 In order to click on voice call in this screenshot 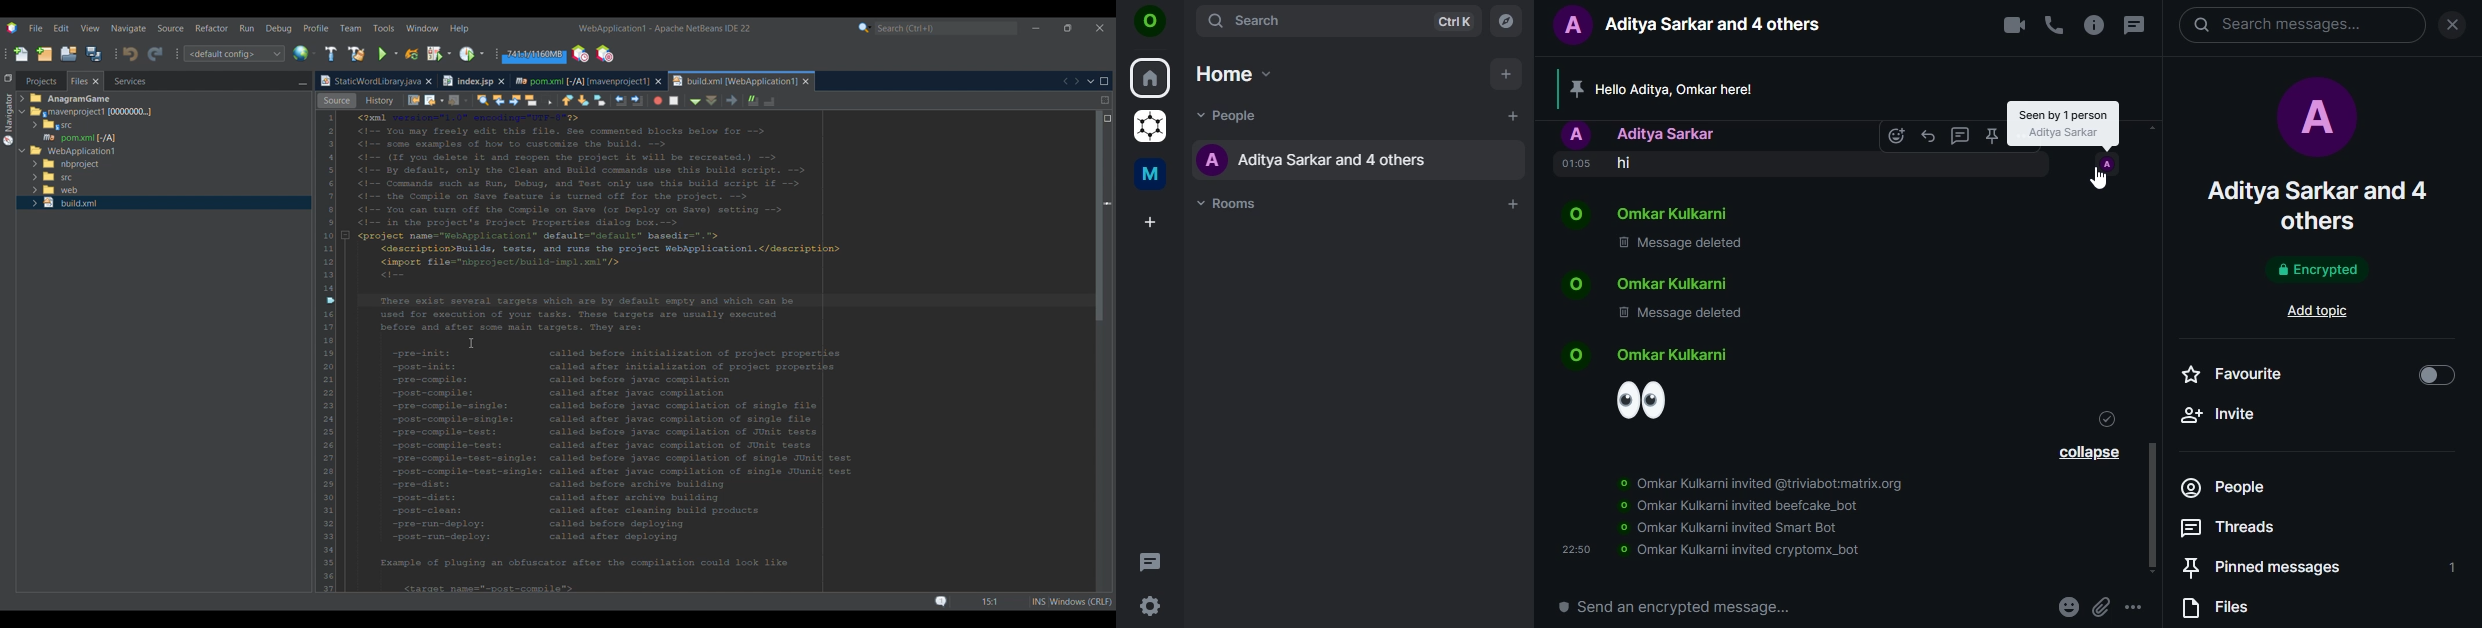, I will do `click(2054, 26)`.